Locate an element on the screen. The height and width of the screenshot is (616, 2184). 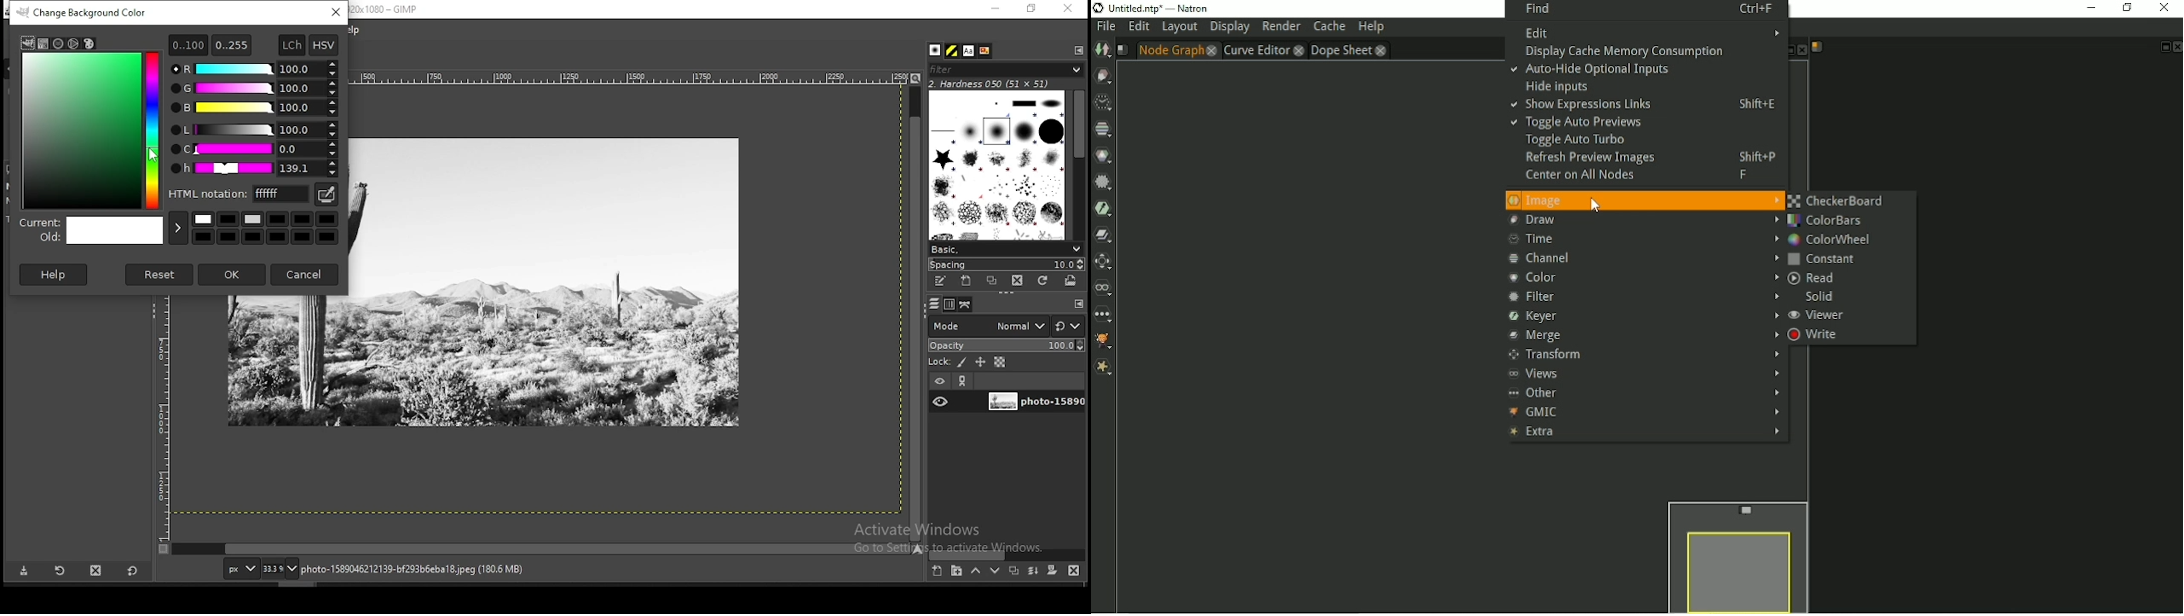
opacity is located at coordinates (1005, 344).